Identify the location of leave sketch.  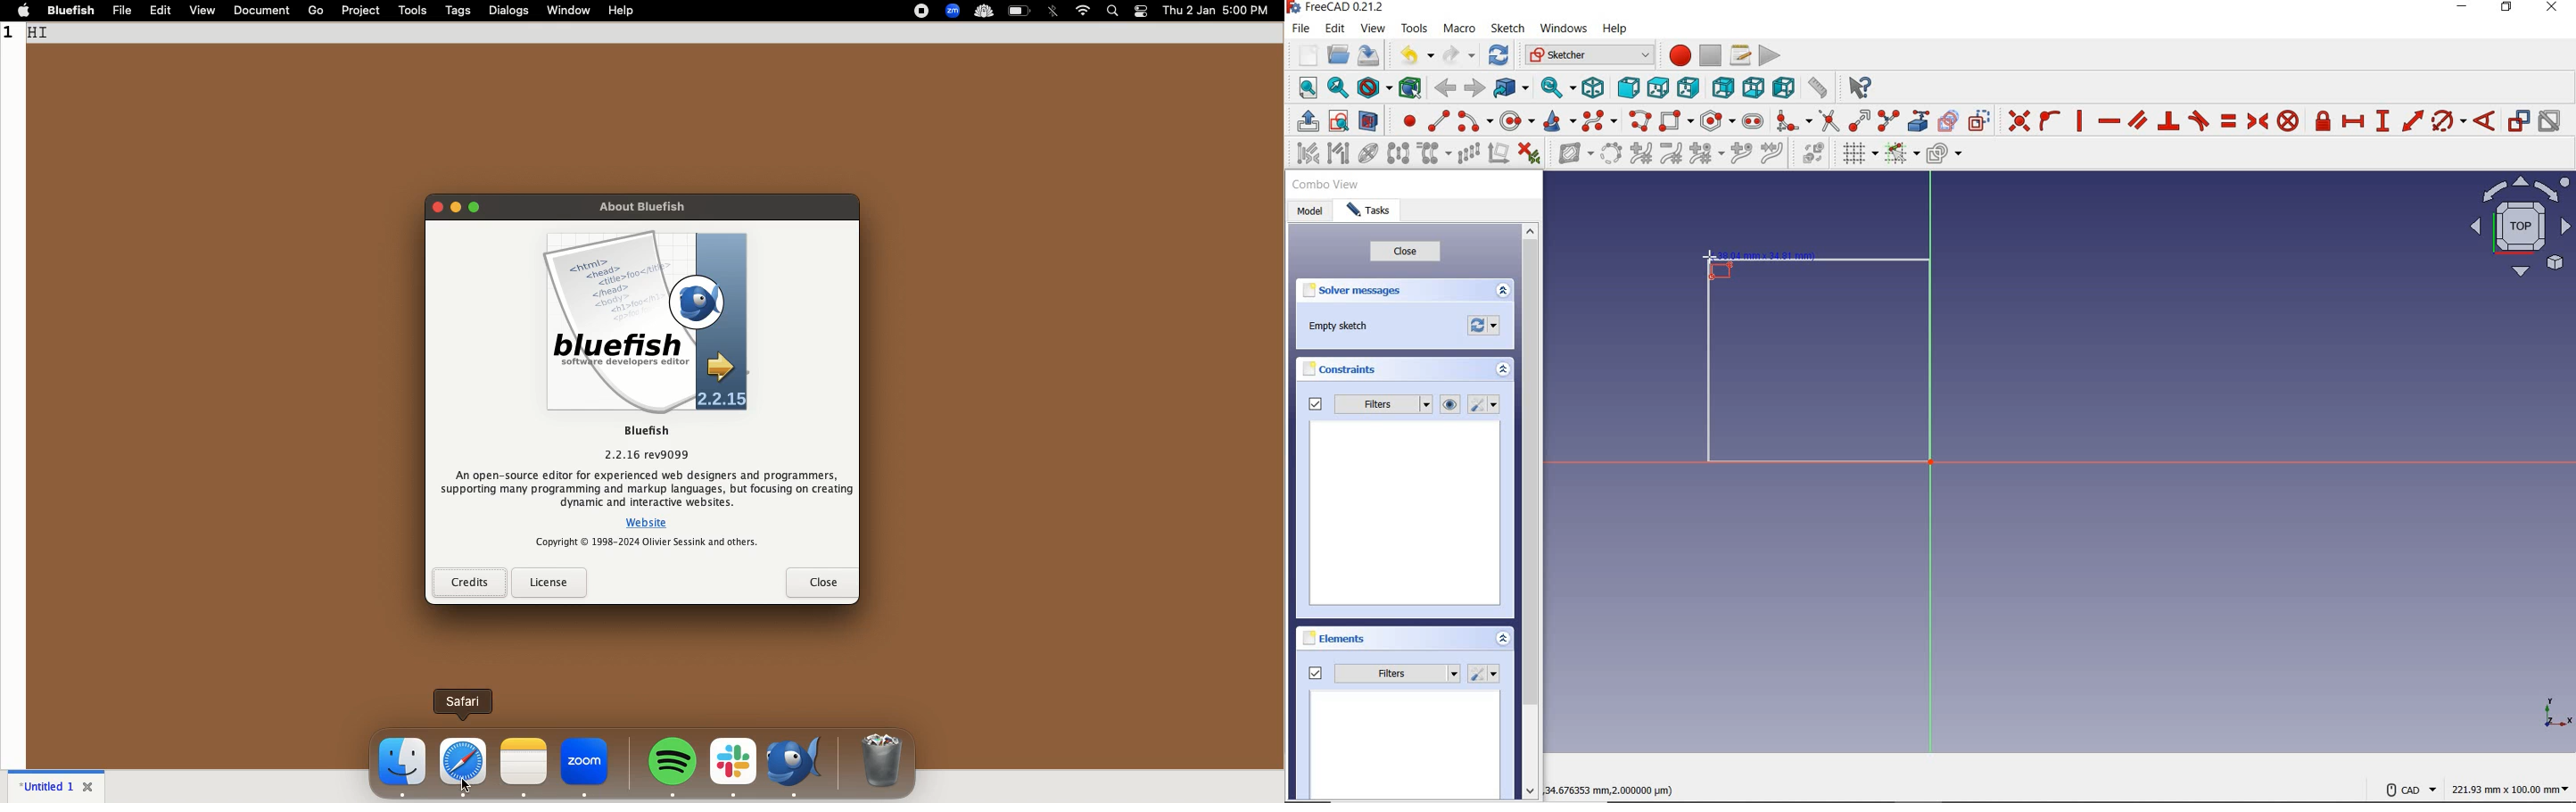
(1304, 122).